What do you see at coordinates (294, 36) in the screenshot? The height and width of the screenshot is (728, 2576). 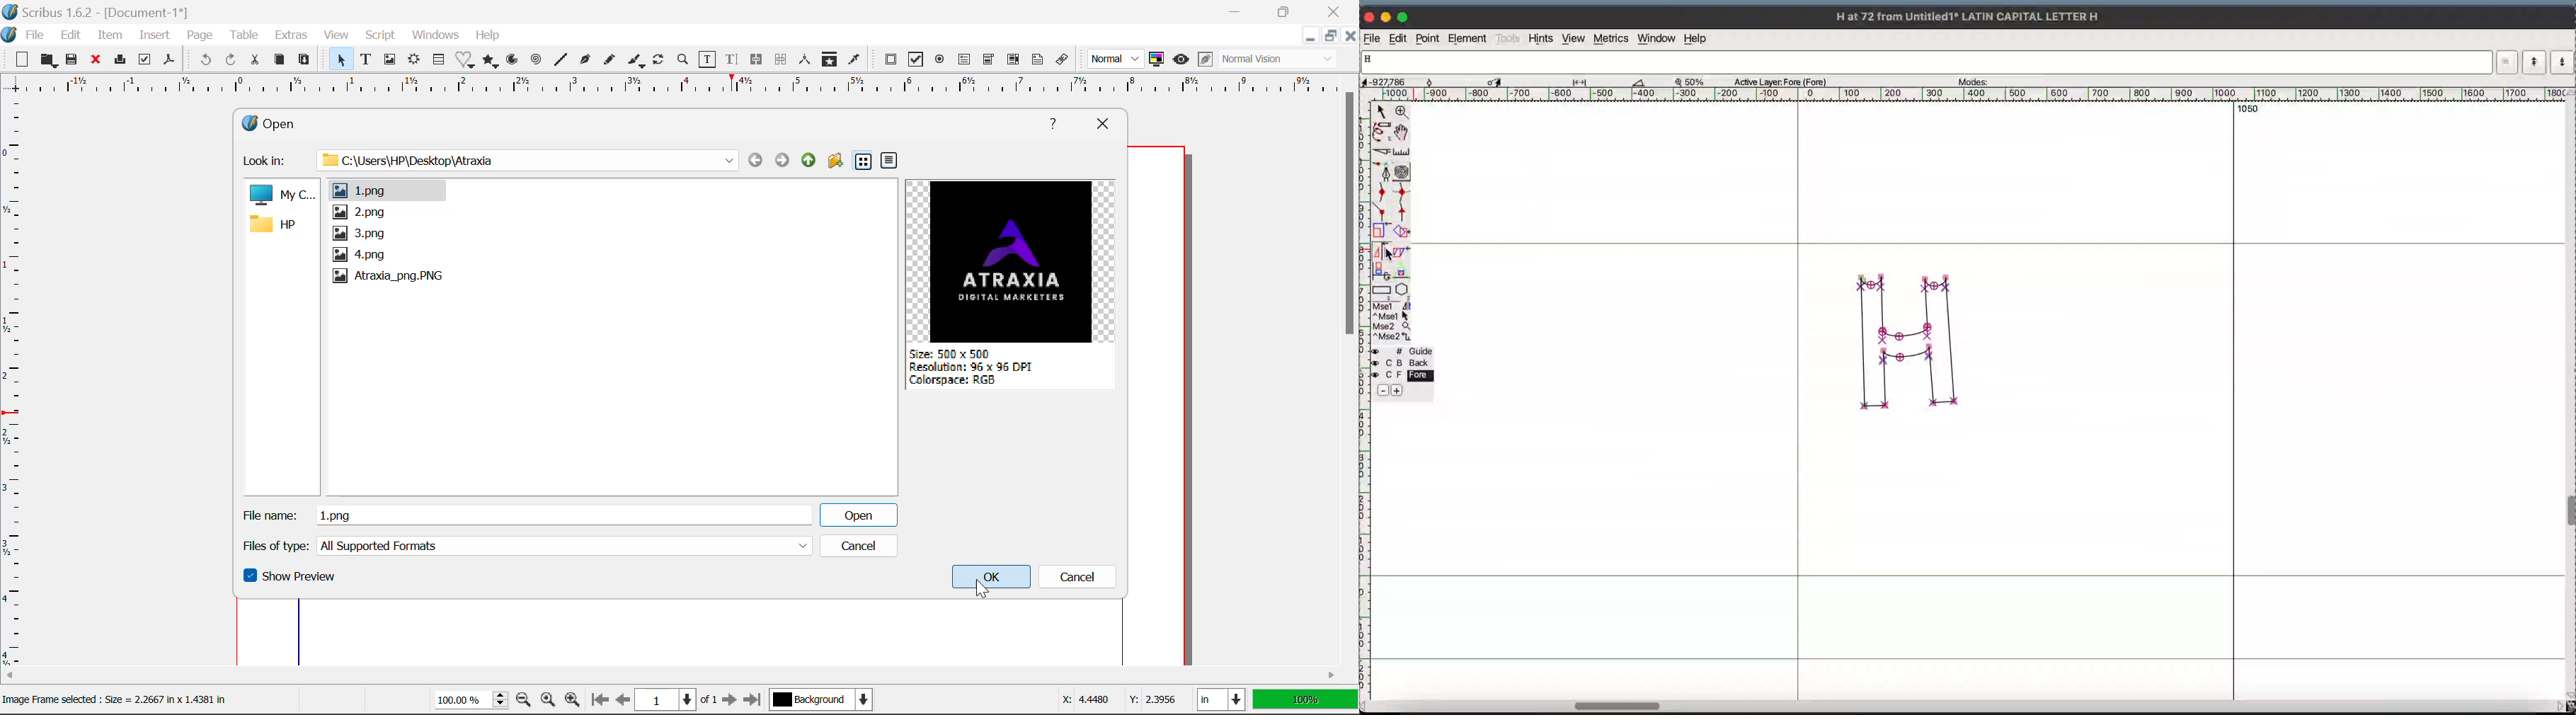 I see `Extras` at bounding box center [294, 36].